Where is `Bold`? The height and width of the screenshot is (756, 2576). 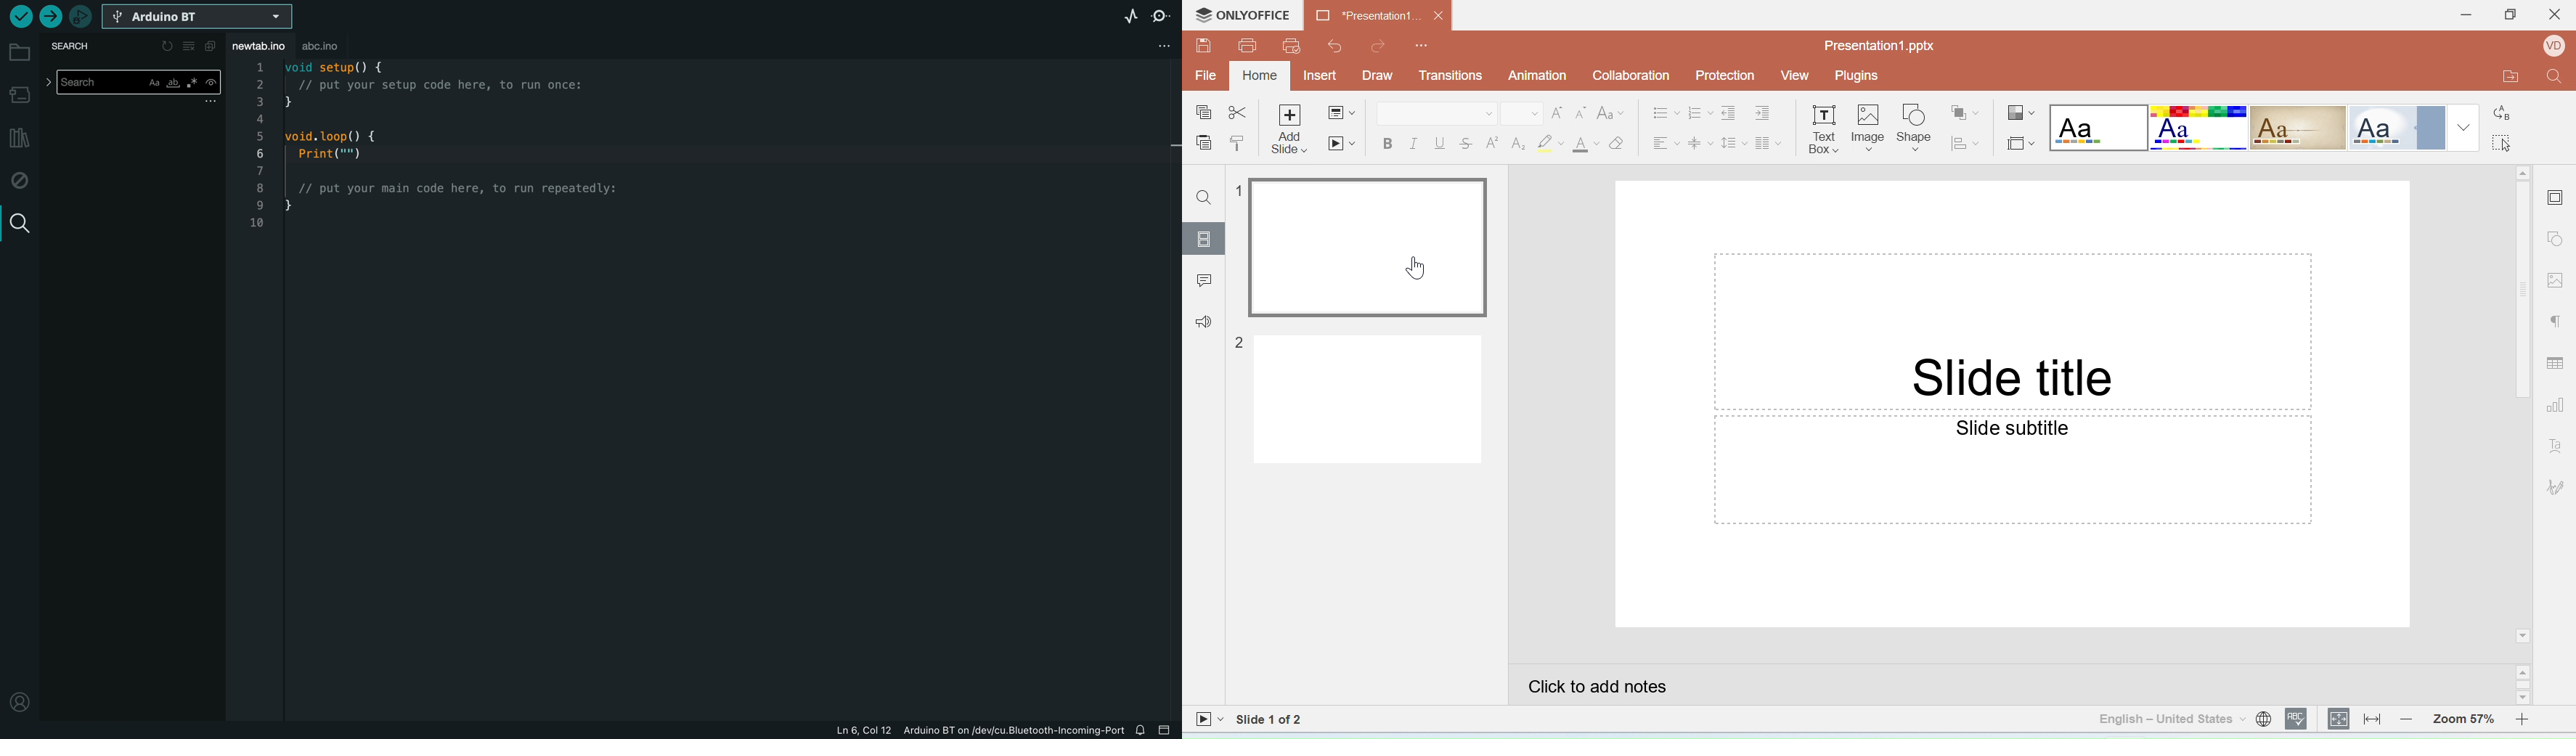 Bold is located at coordinates (1387, 146).